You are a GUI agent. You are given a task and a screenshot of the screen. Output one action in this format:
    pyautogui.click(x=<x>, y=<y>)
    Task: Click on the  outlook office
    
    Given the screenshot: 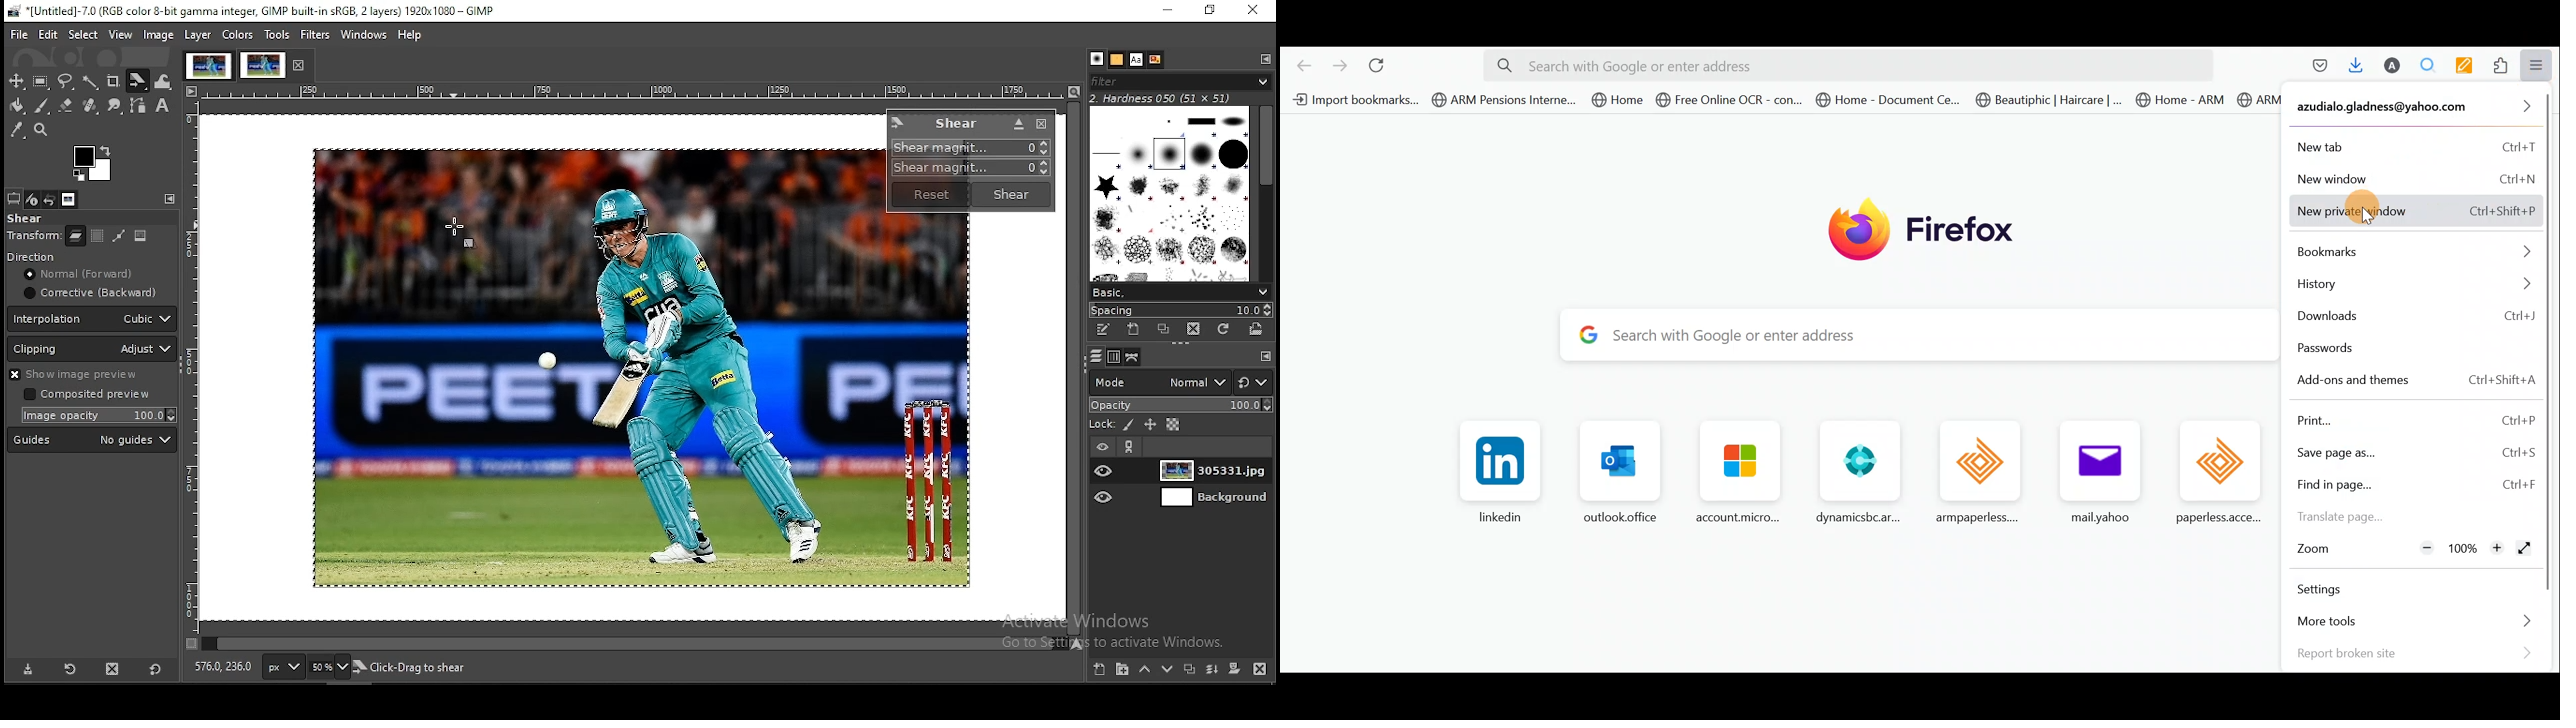 What is the action you would take?
    pyautogui.click(x=1615, y=475)
    